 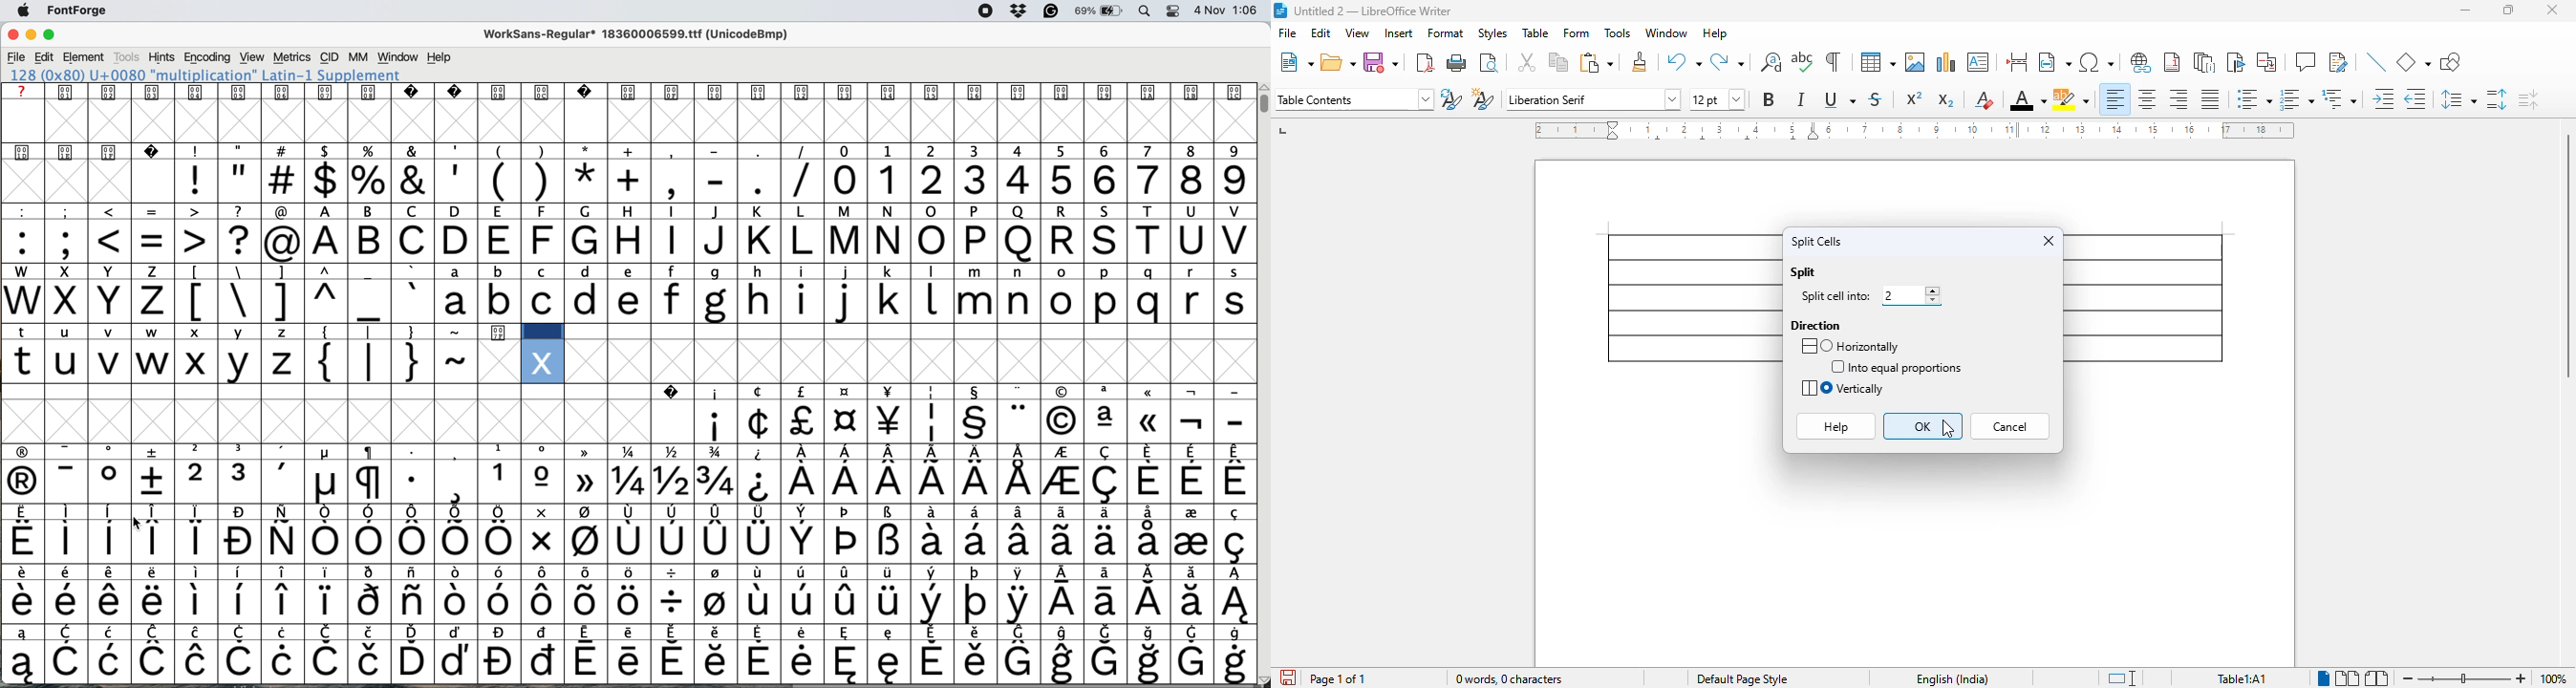 What do you see at coordinates (913, 362) in the screenshot?
I see `glyph grid` at bounding box center [913, 362].